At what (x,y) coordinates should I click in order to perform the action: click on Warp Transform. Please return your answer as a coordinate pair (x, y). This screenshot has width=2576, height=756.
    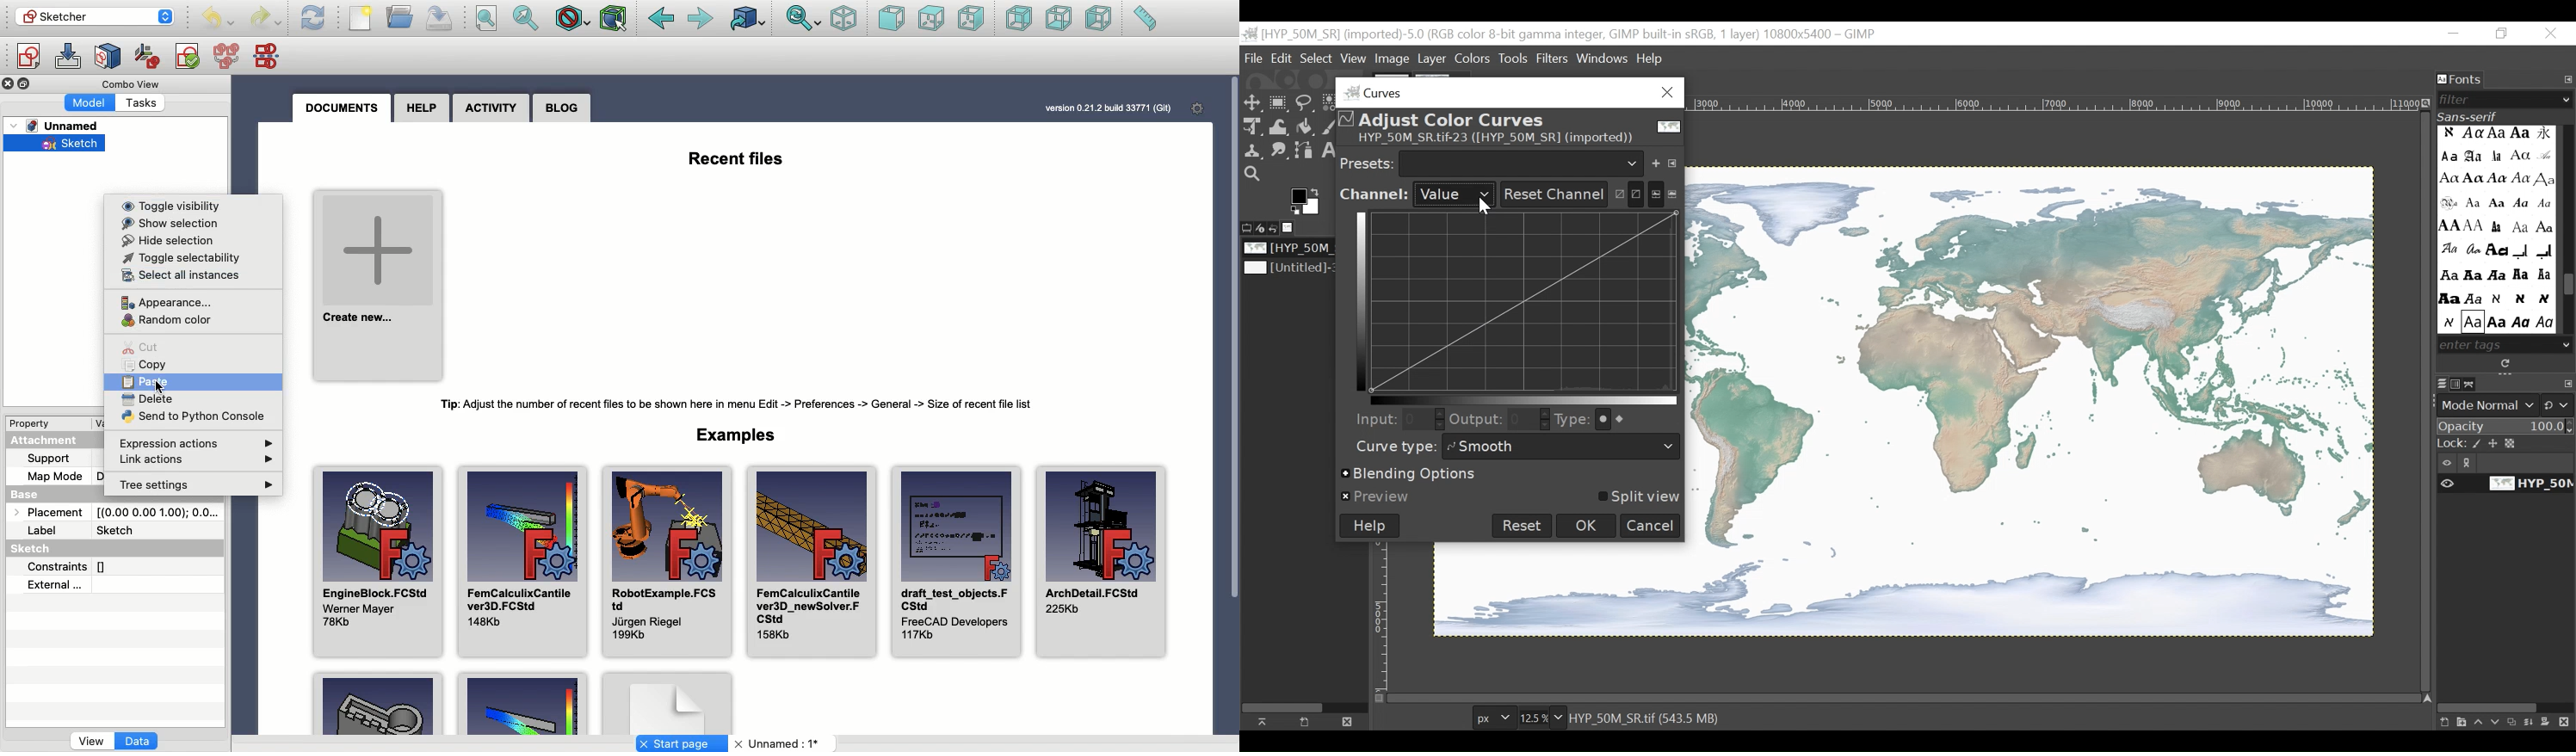
    Looking at the image, I should click on (1280, 127).